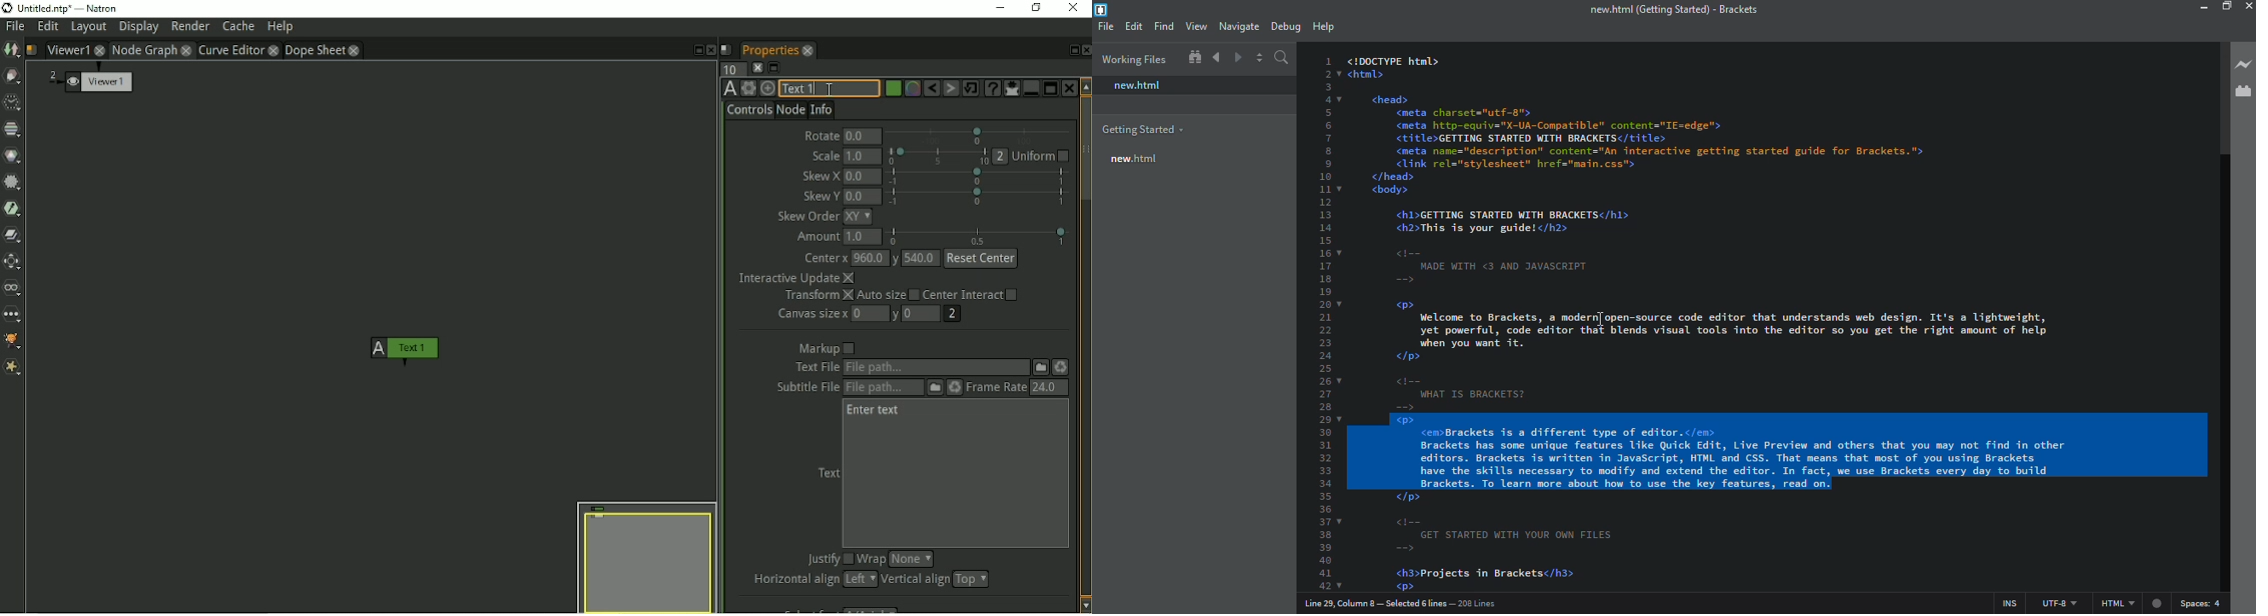 The image size is (2268, 616). I want to click on working files, so click(1130, 58).